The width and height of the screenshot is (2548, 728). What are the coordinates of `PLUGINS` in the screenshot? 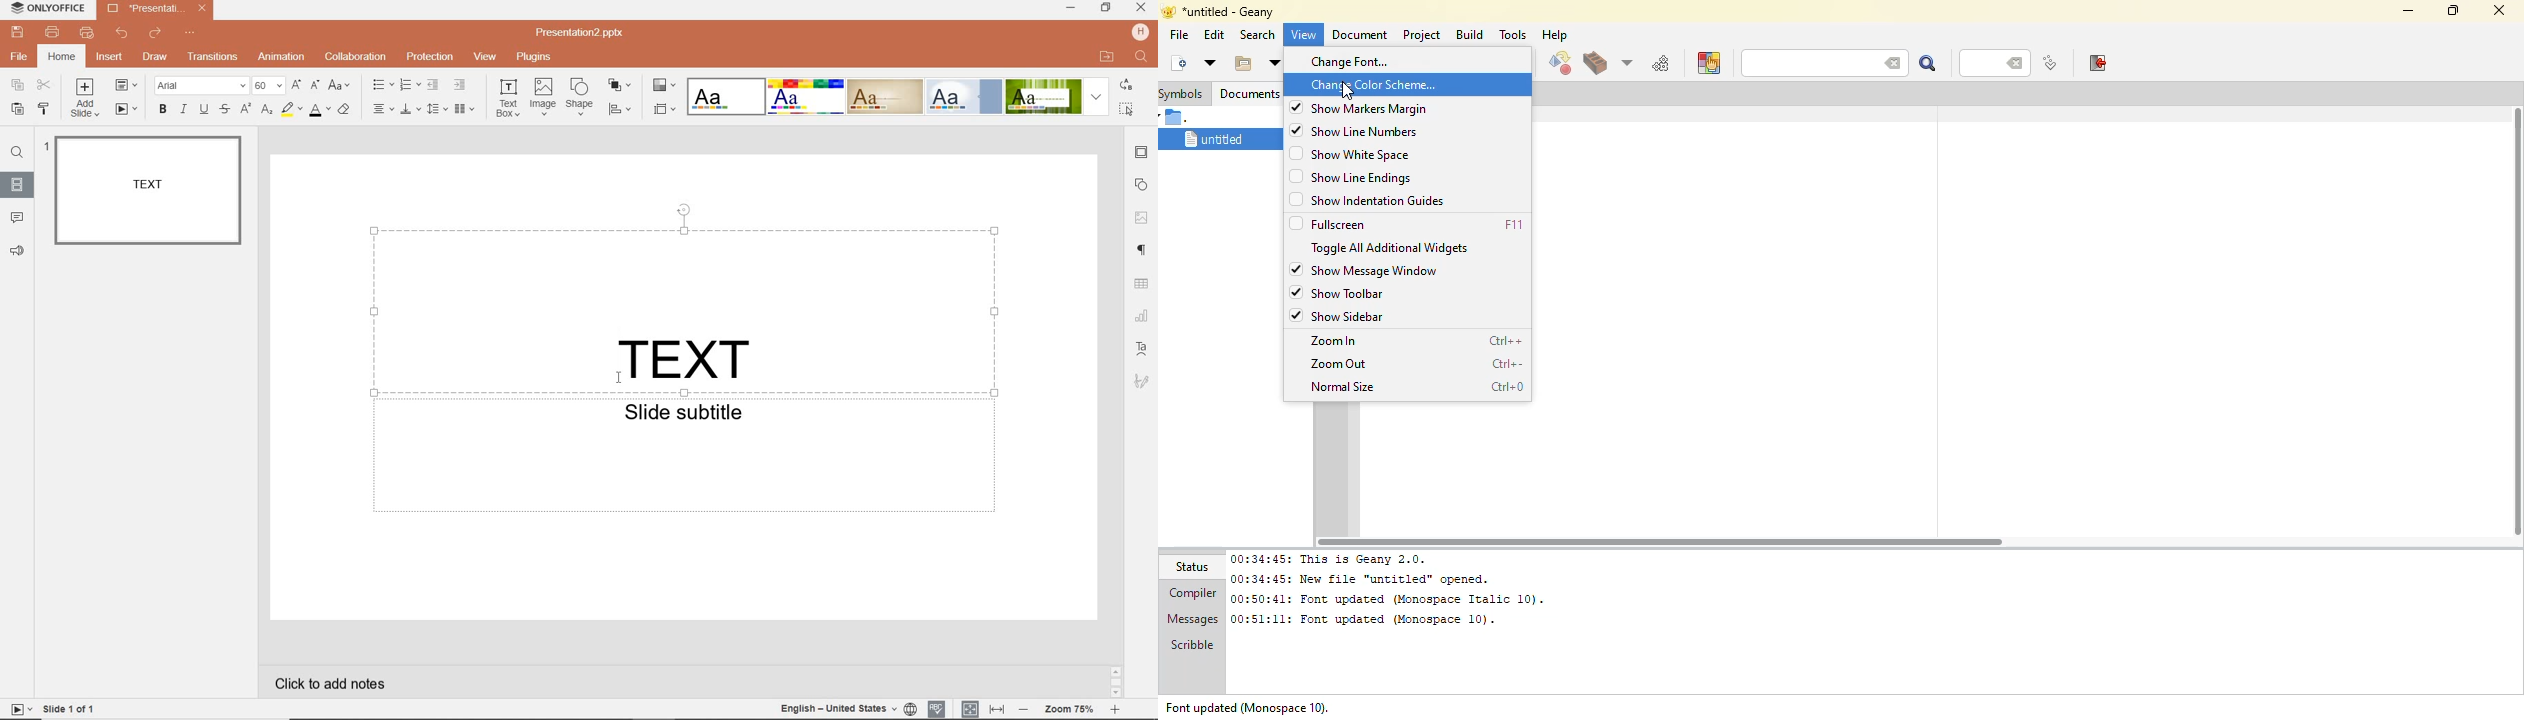 It's located at (533, 56).